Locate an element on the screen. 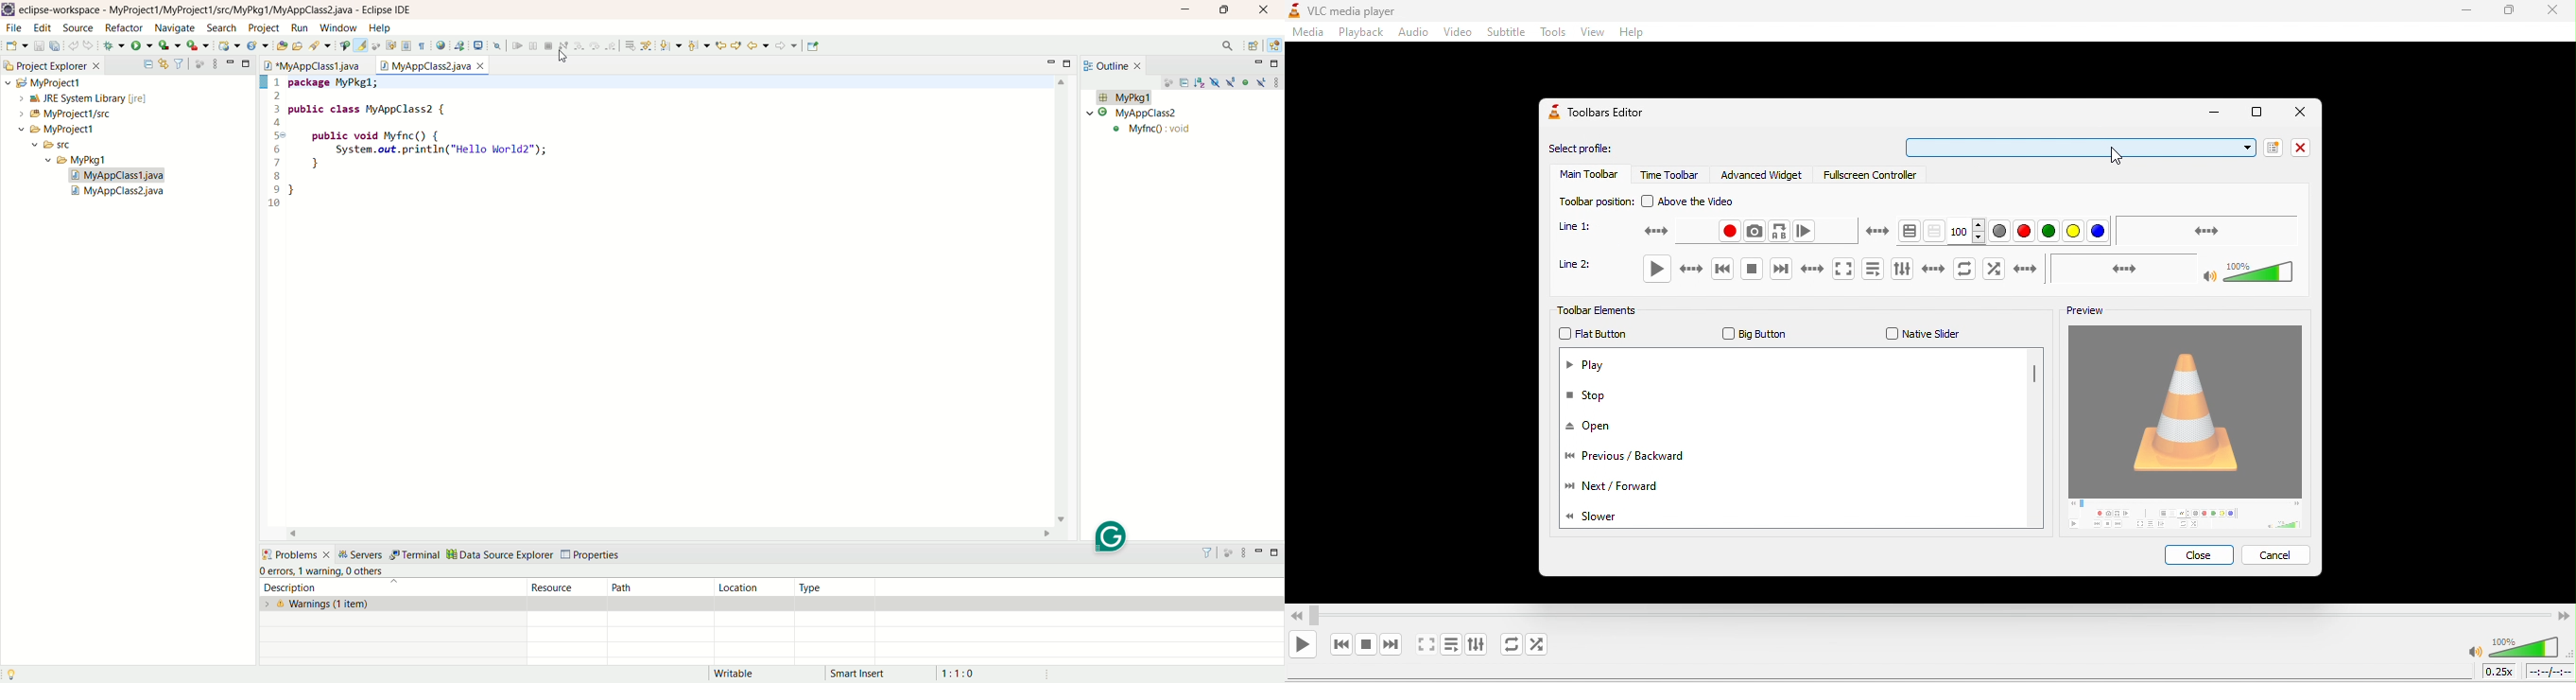 Image resolution: width=2576 pixels, height=700 pixels. JRE system library is located at coordinates (76, 98).